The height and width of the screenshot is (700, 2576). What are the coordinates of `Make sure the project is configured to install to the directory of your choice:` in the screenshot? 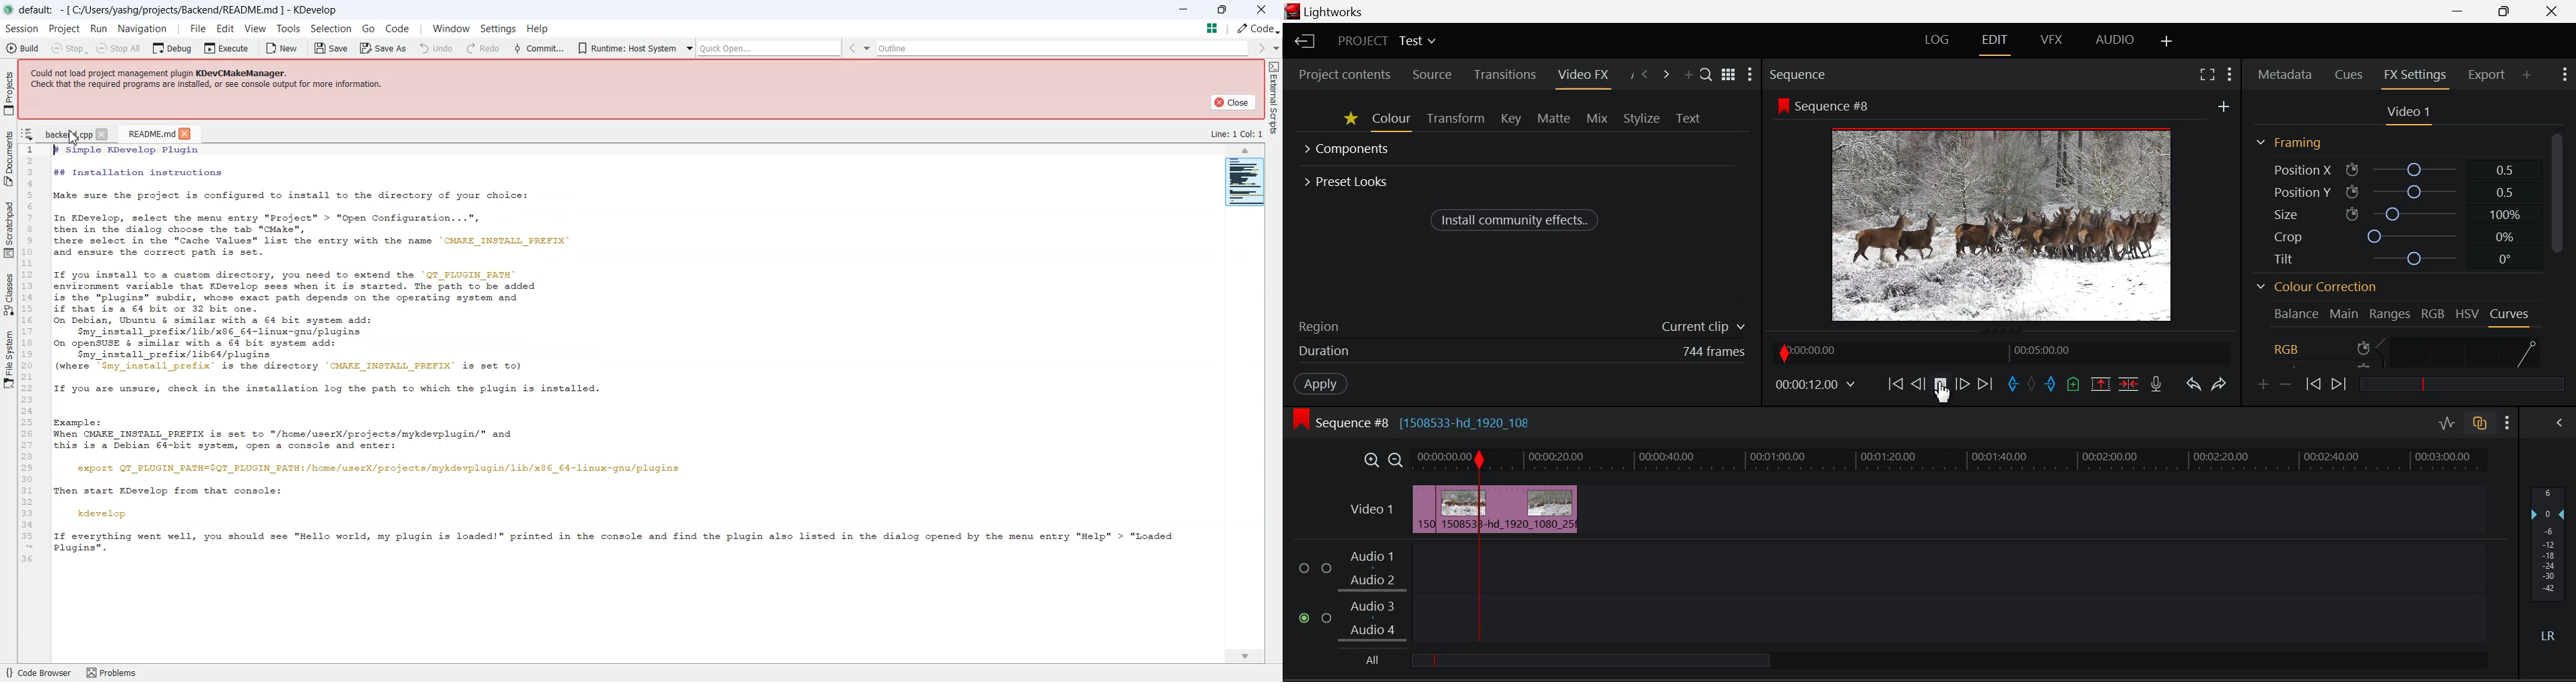 It's located at (288, 196).